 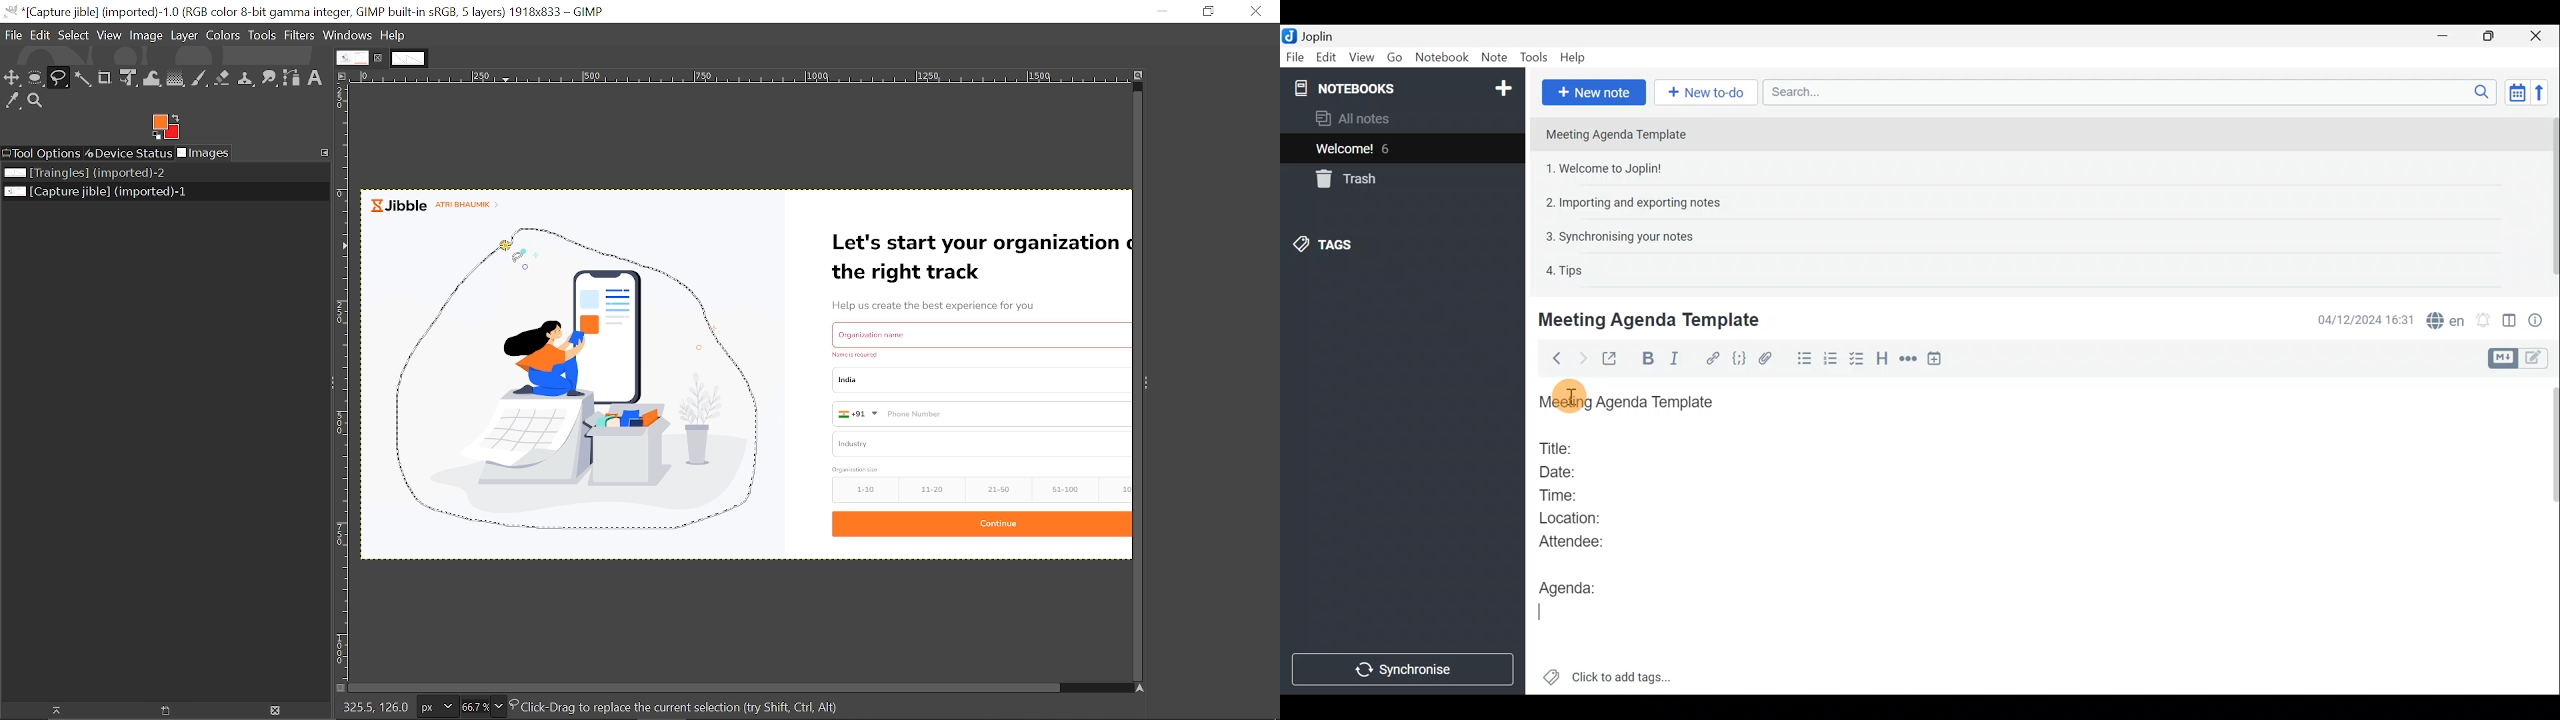 I want to click on Notebook, so click(x=1443, y=58).